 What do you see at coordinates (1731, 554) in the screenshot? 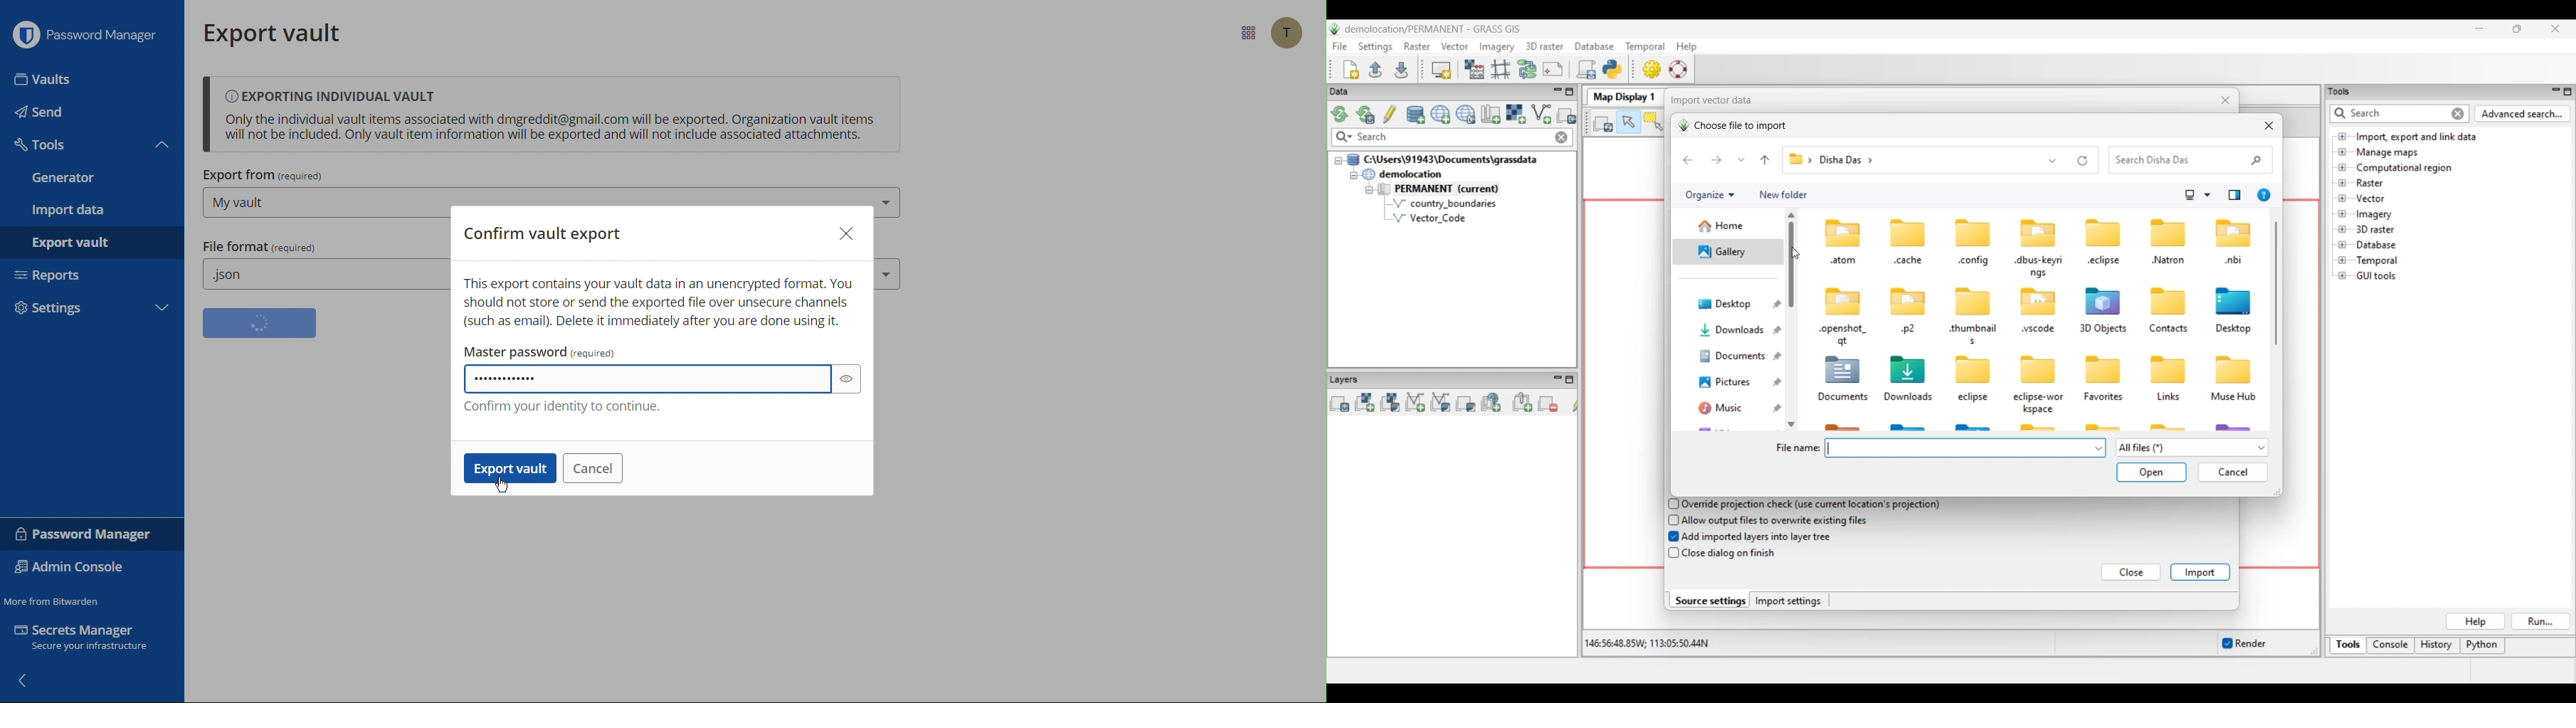
I see `Close dialog on finish` at bounding box center [1731, 554].